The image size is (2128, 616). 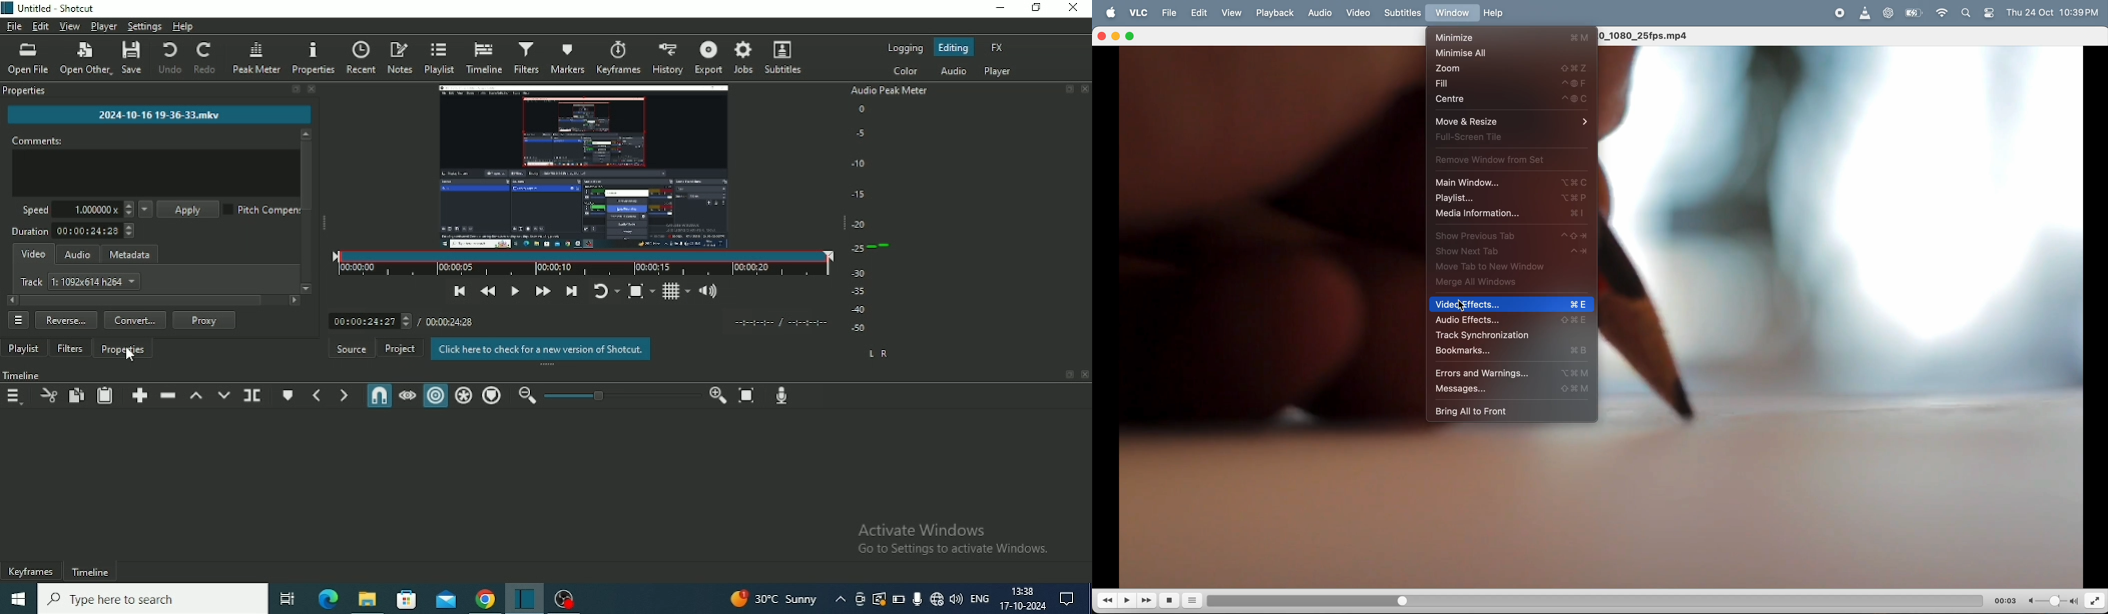 I want to click on Record audio, so click(x=781, y=396).